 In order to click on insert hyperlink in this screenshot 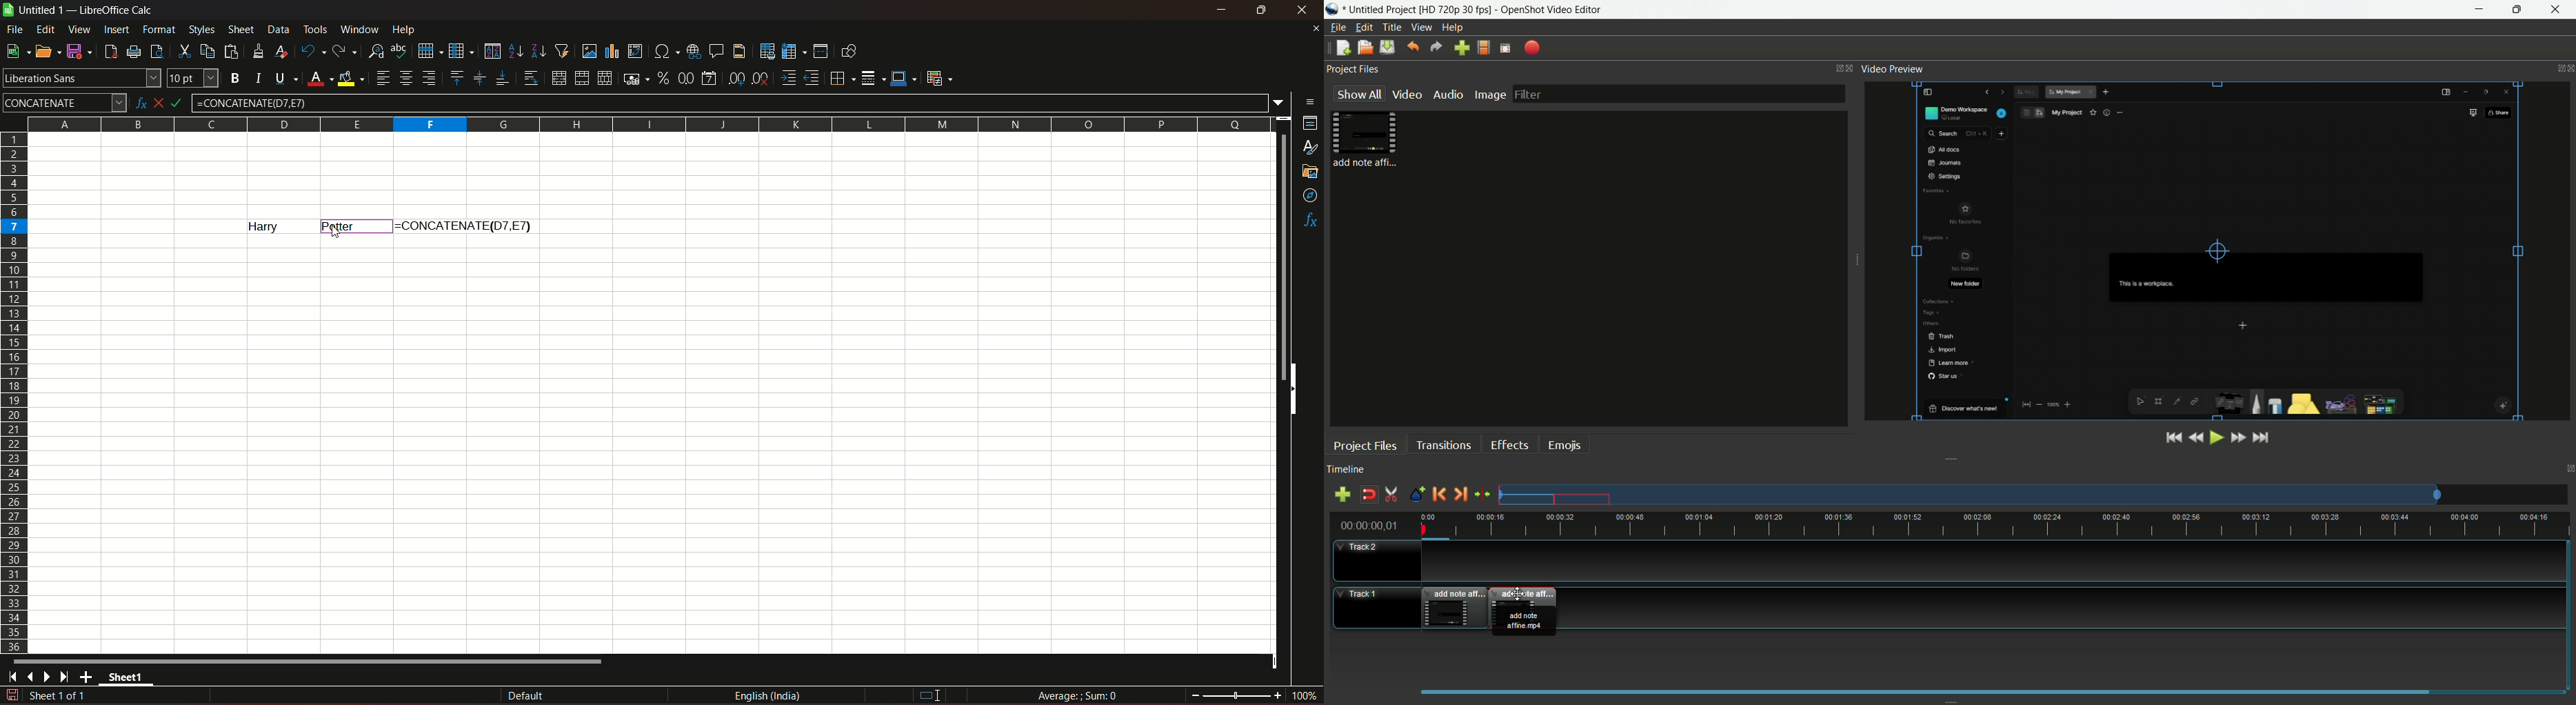, I will do `click(692, 50)`.